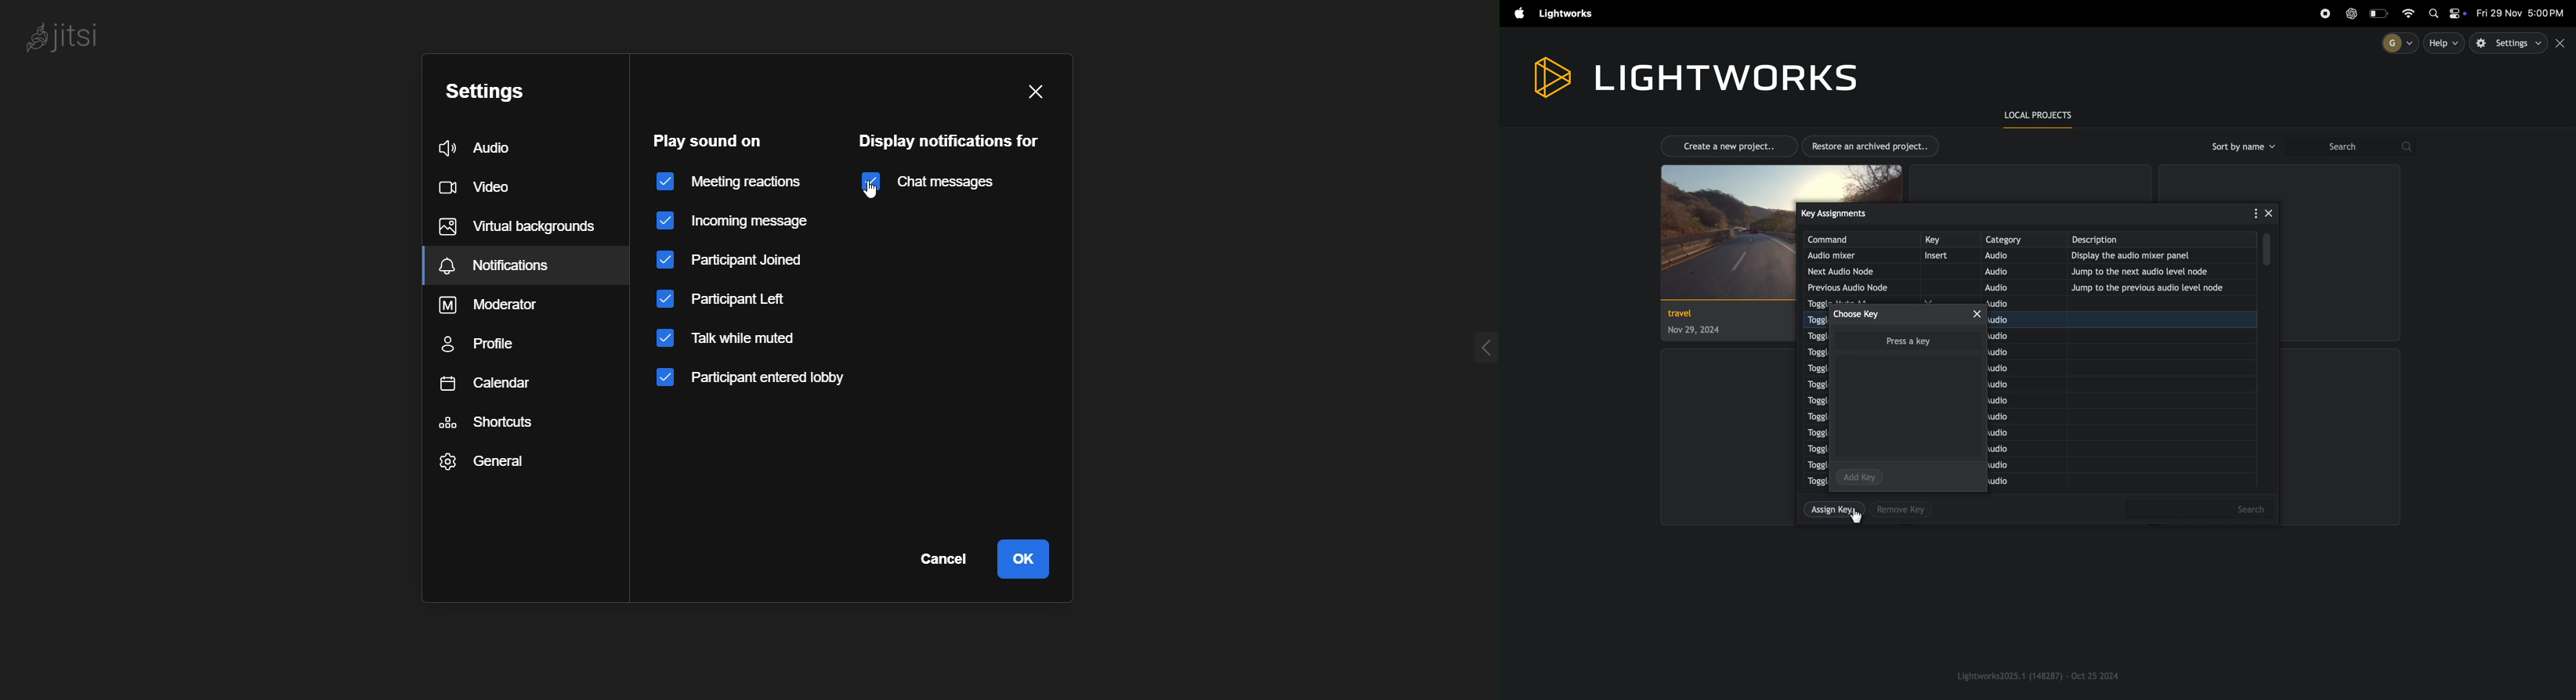 The image size is (2576, 700). Describe the element at coordinates (759, 381) in the screenshot. I see `participant entered lobby` at that location.